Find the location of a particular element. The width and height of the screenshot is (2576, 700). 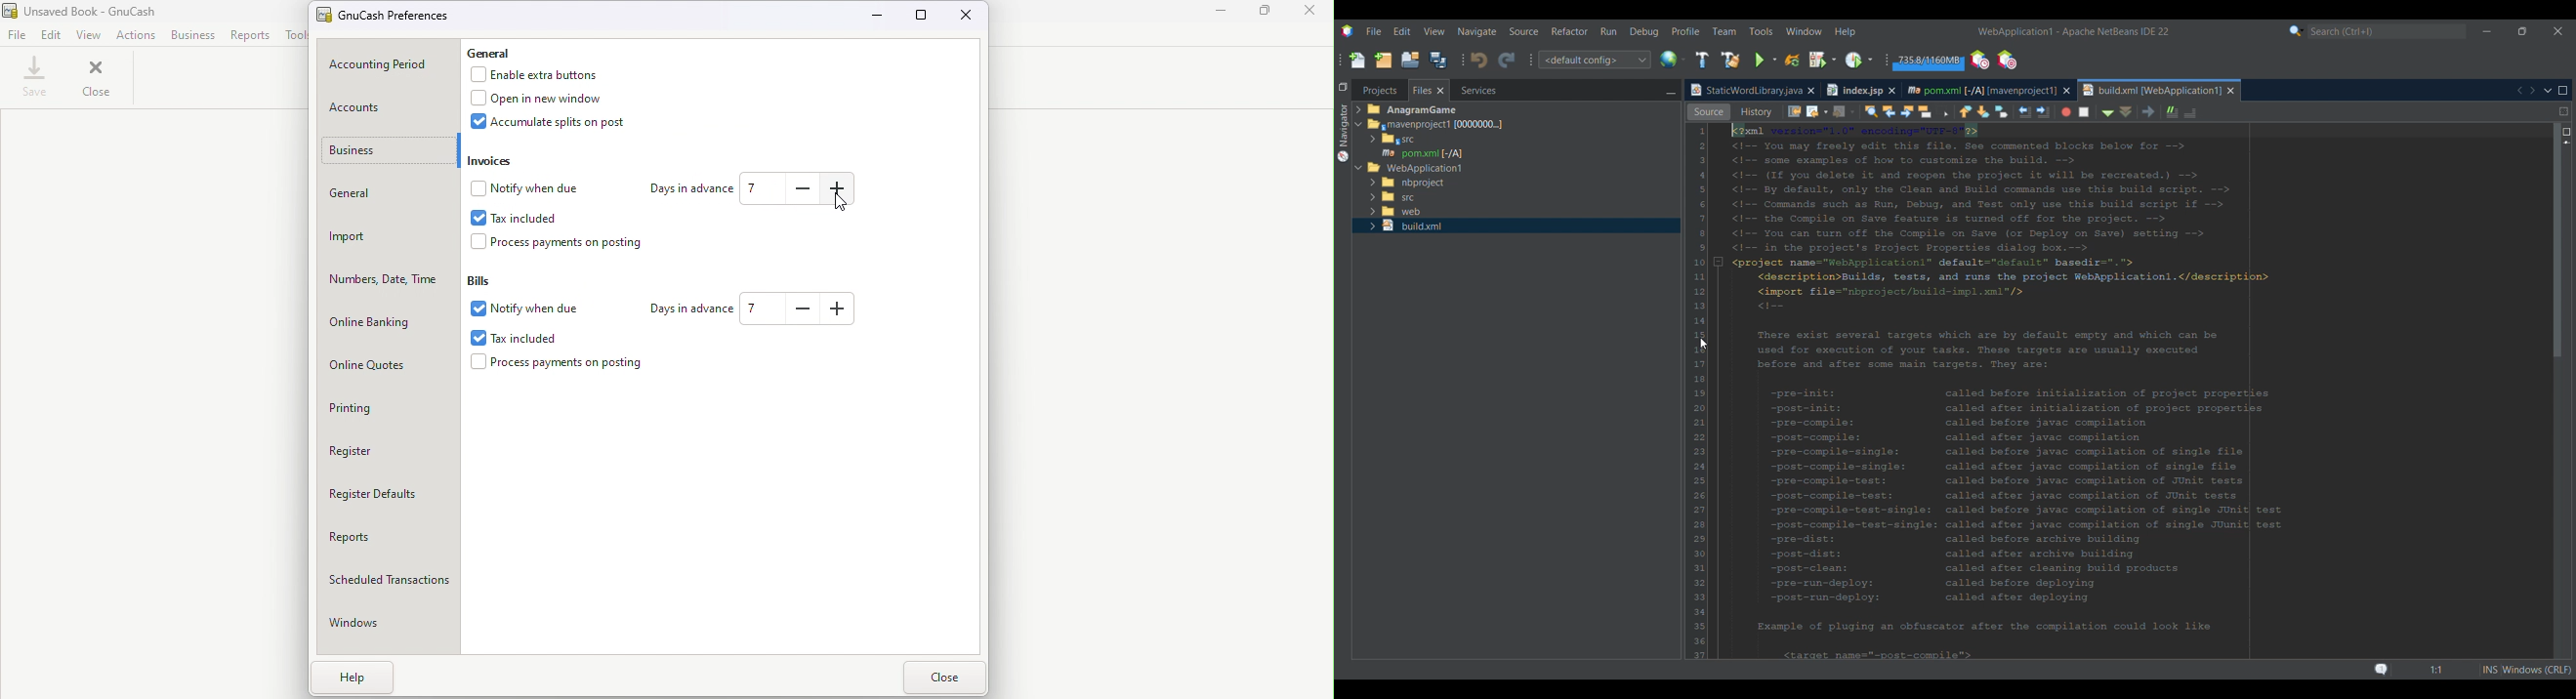

Accumulate splits on post is located at coordinates (565, 125).